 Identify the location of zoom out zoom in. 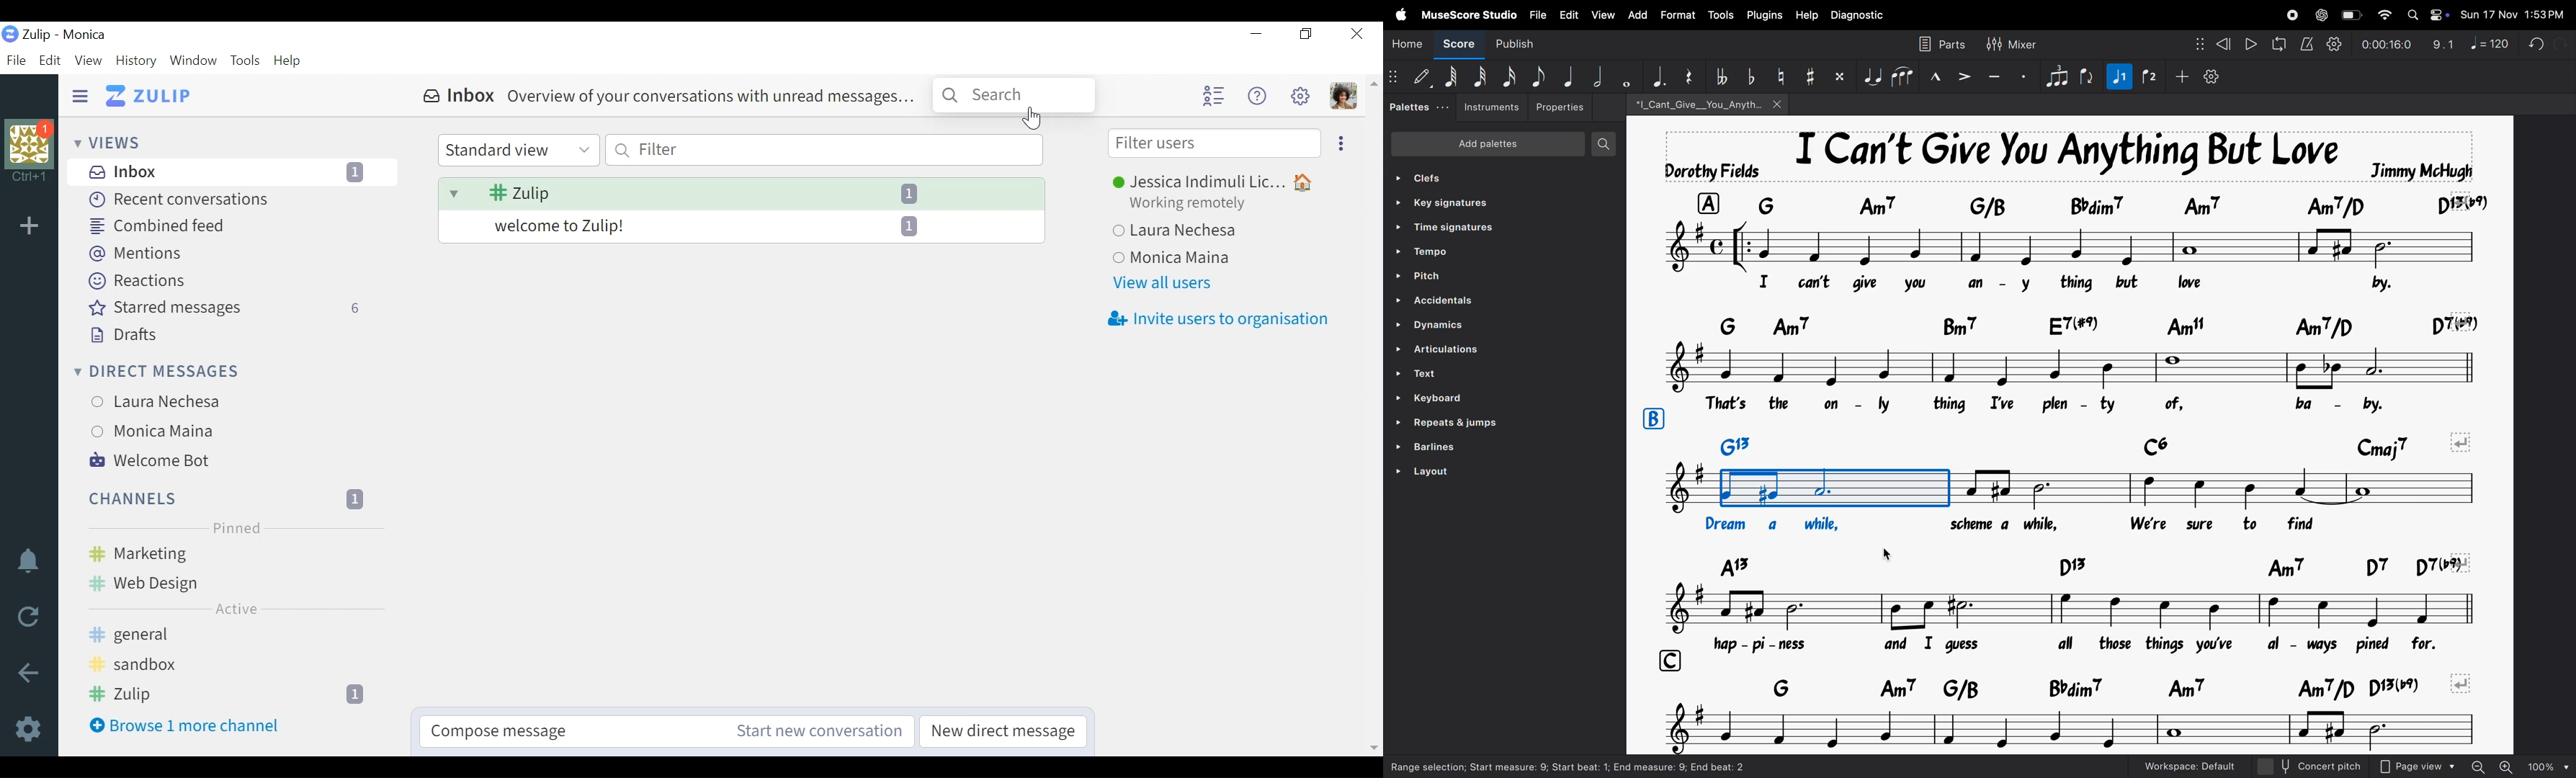
(2513, 767).